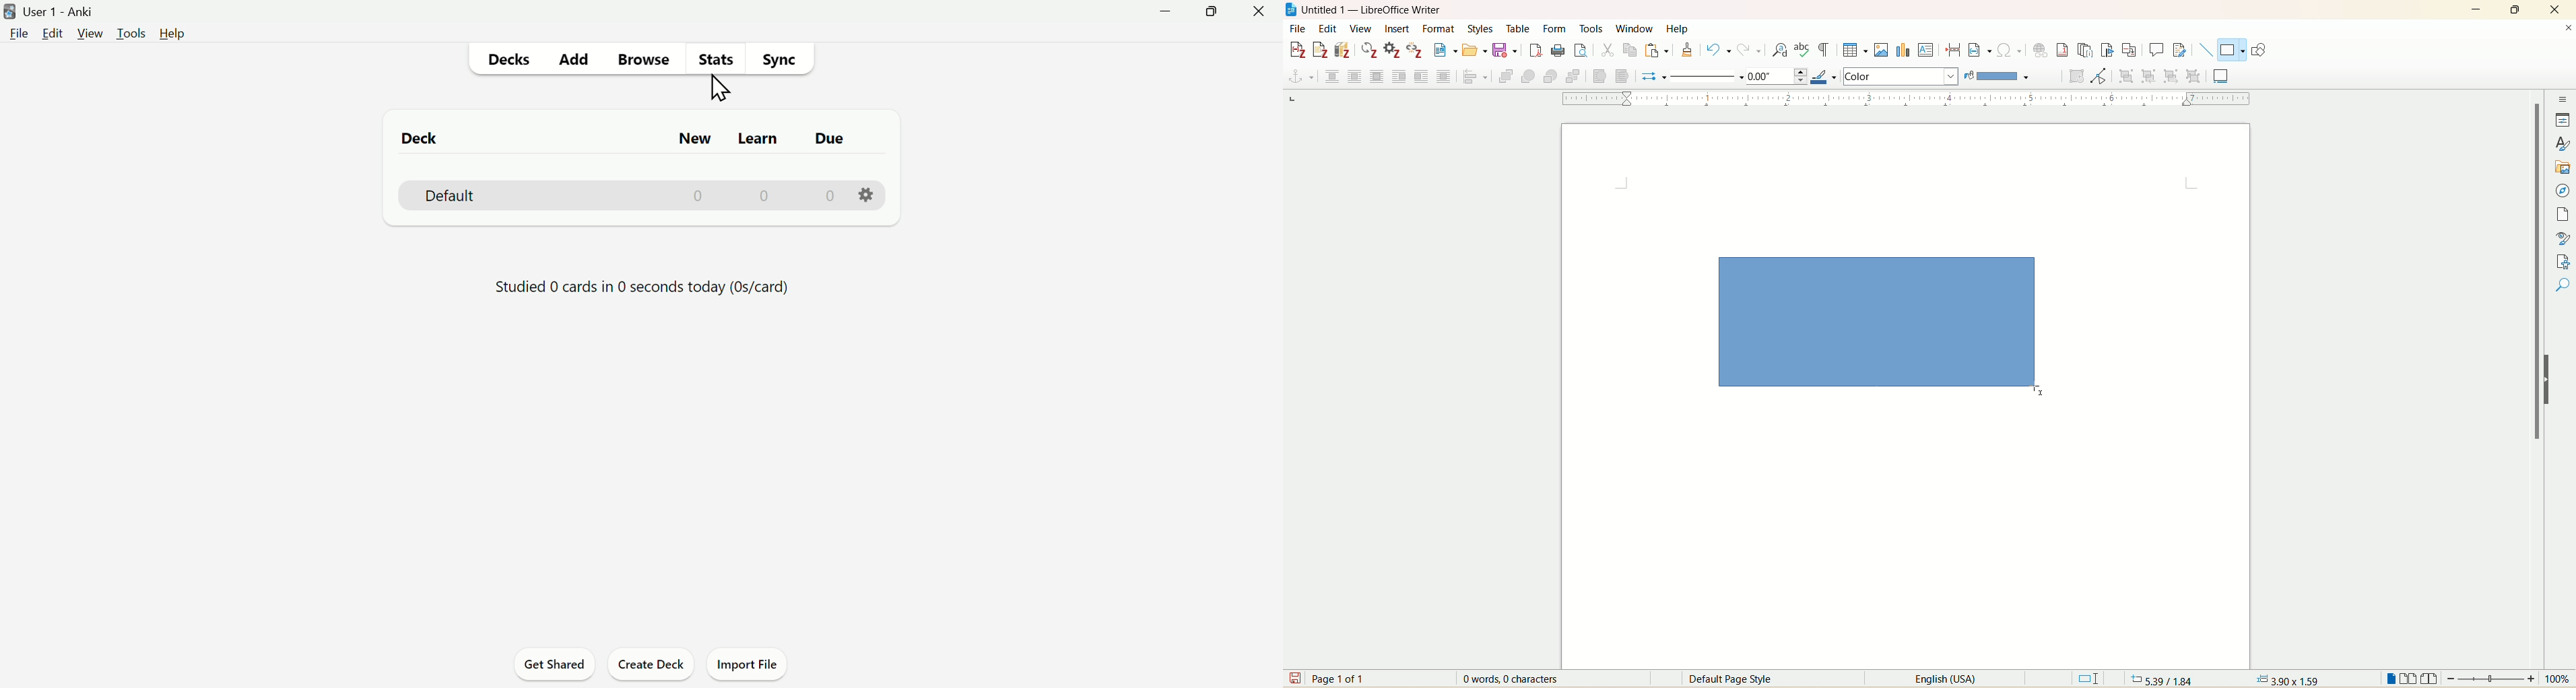 The image size is (2576, 700). Describe the element at coordinates (2563, 236) in the screenshot. I see `style inspector` at that location.